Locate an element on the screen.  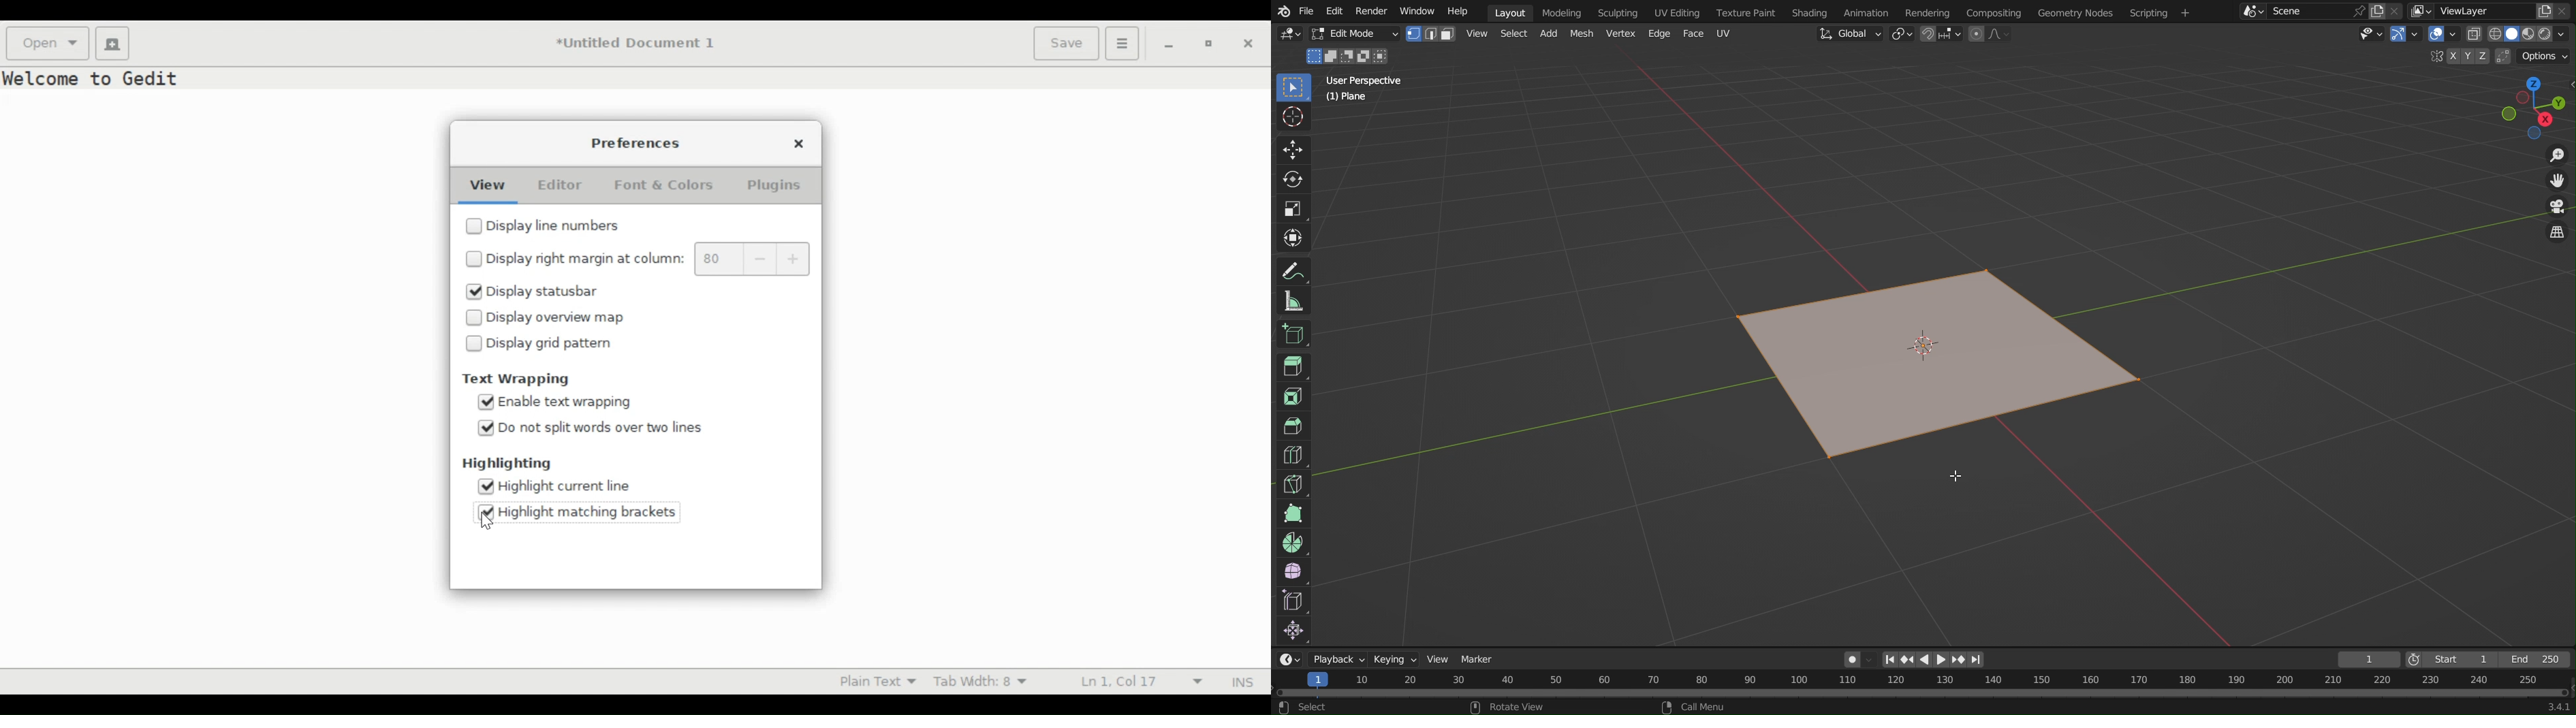
copy is located at coordinates (2379, 10).